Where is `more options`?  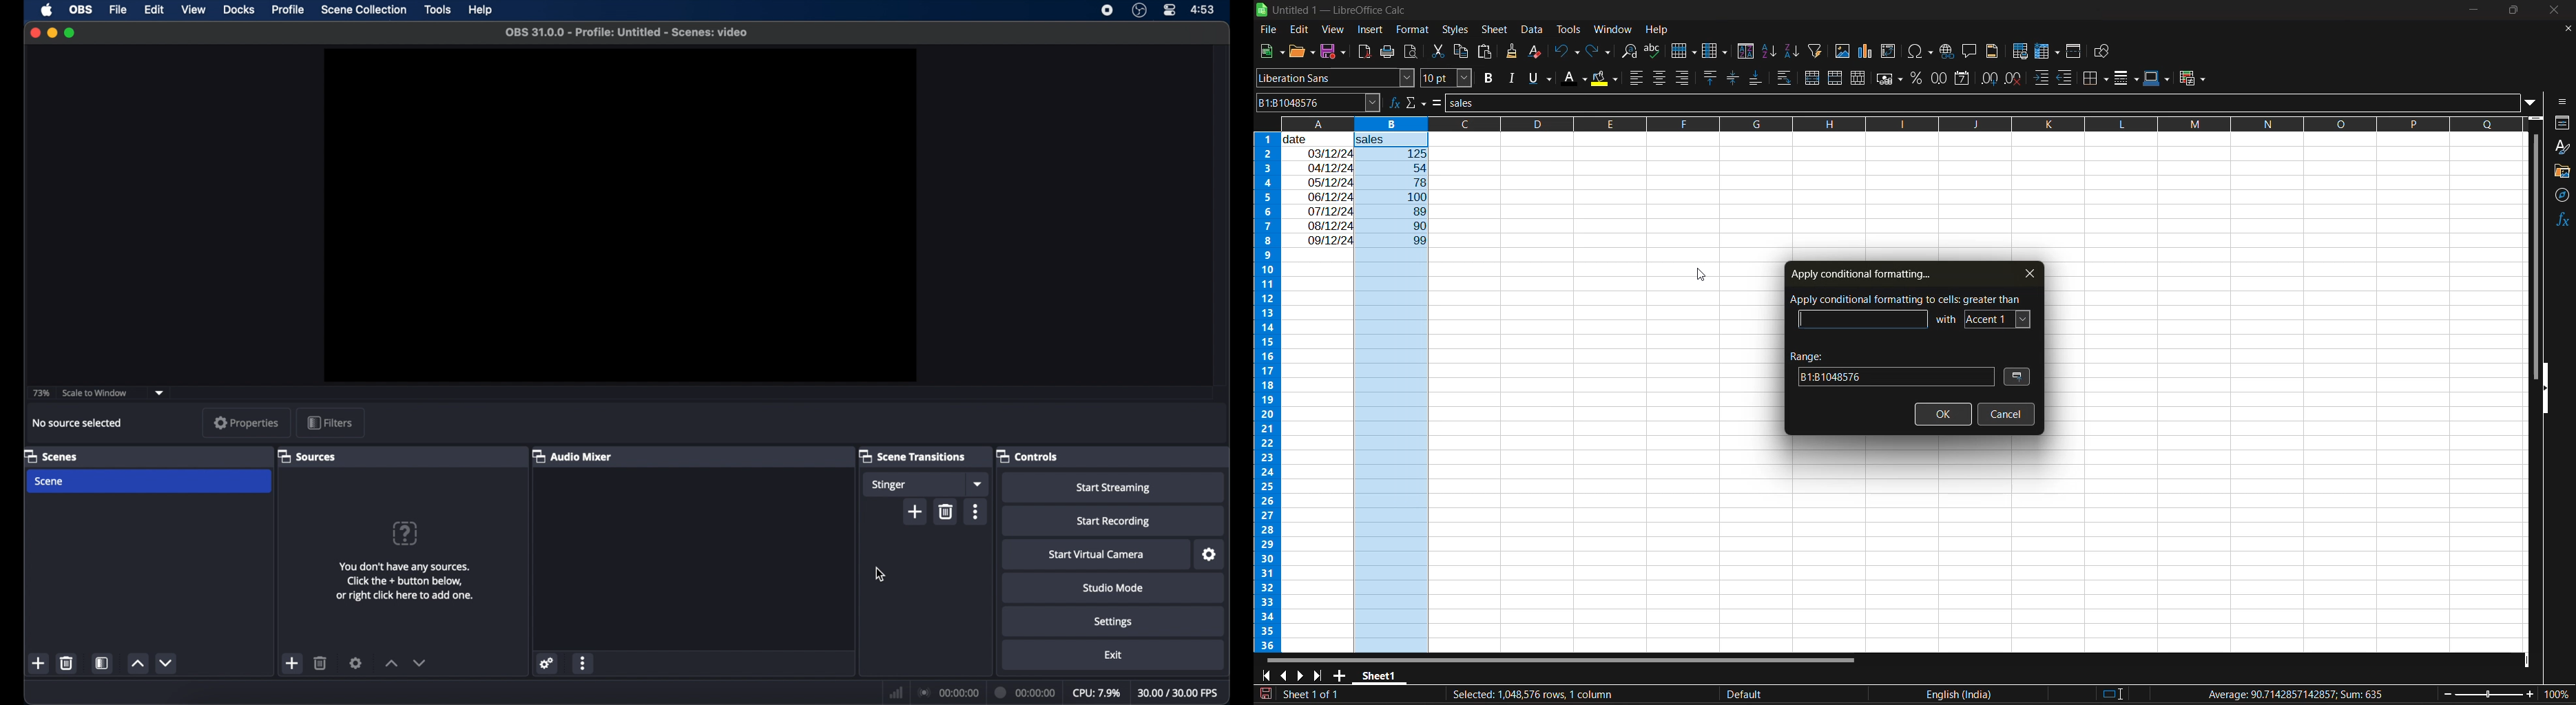 more options is located at coordinates (978, 512).